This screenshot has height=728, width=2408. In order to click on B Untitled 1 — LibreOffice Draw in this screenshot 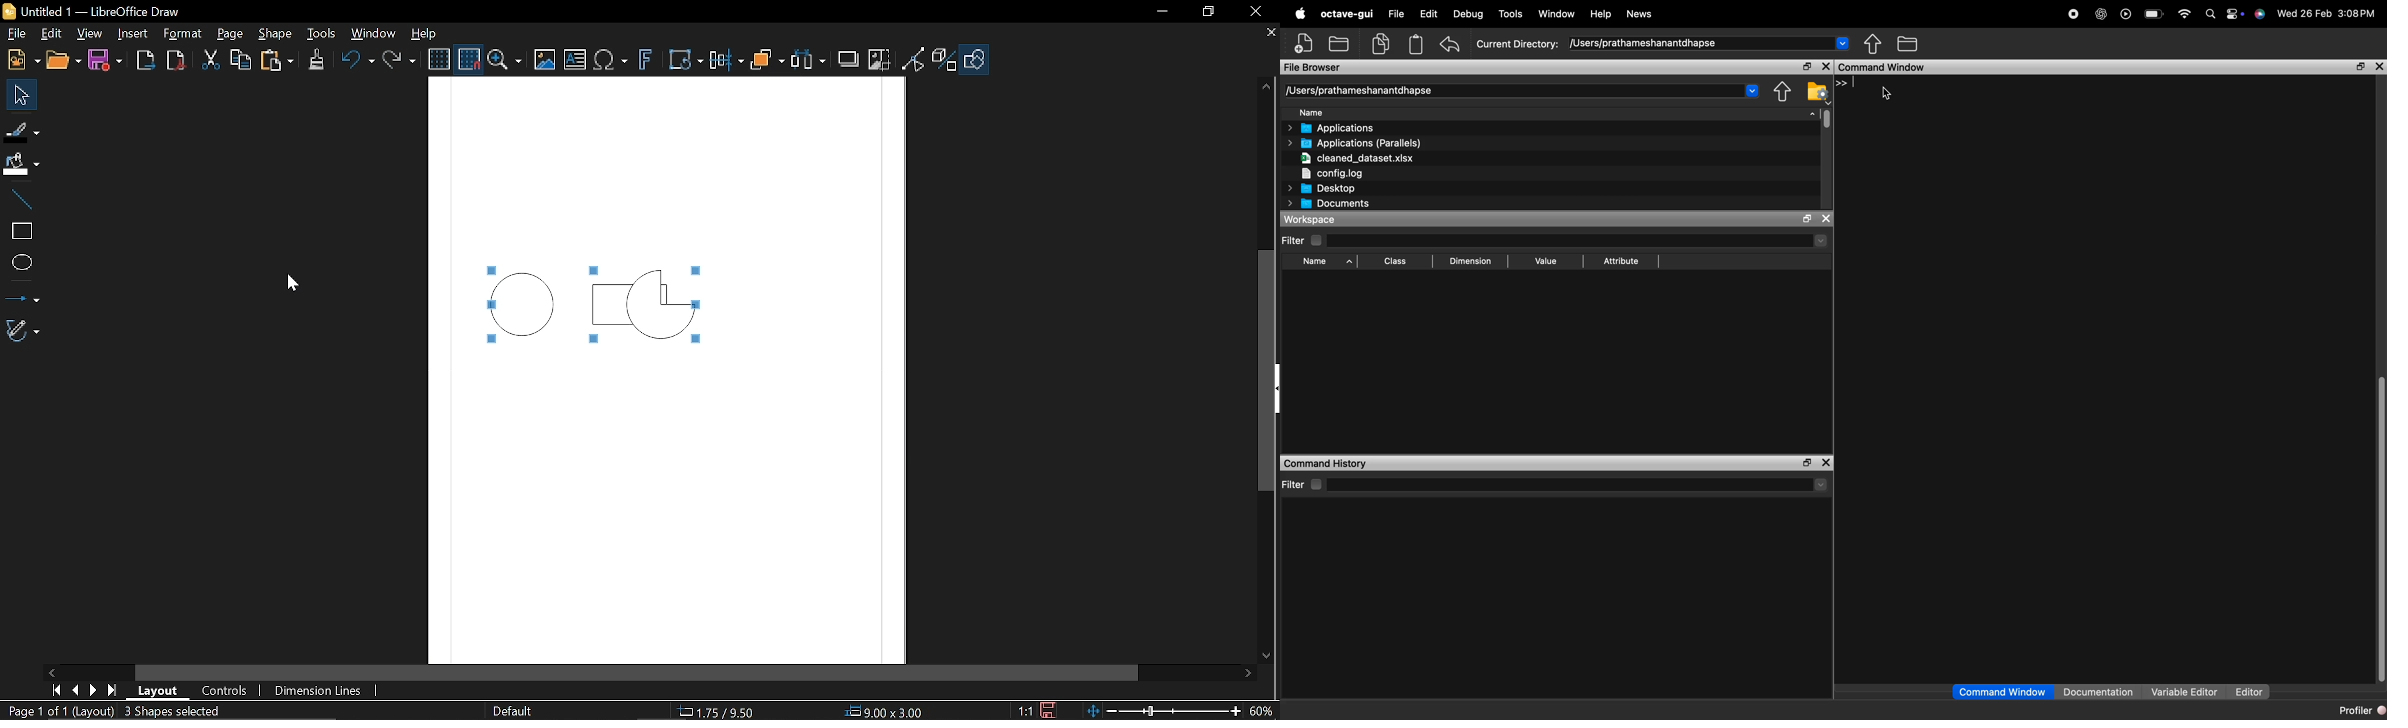, I will do `click(110, 11)`.